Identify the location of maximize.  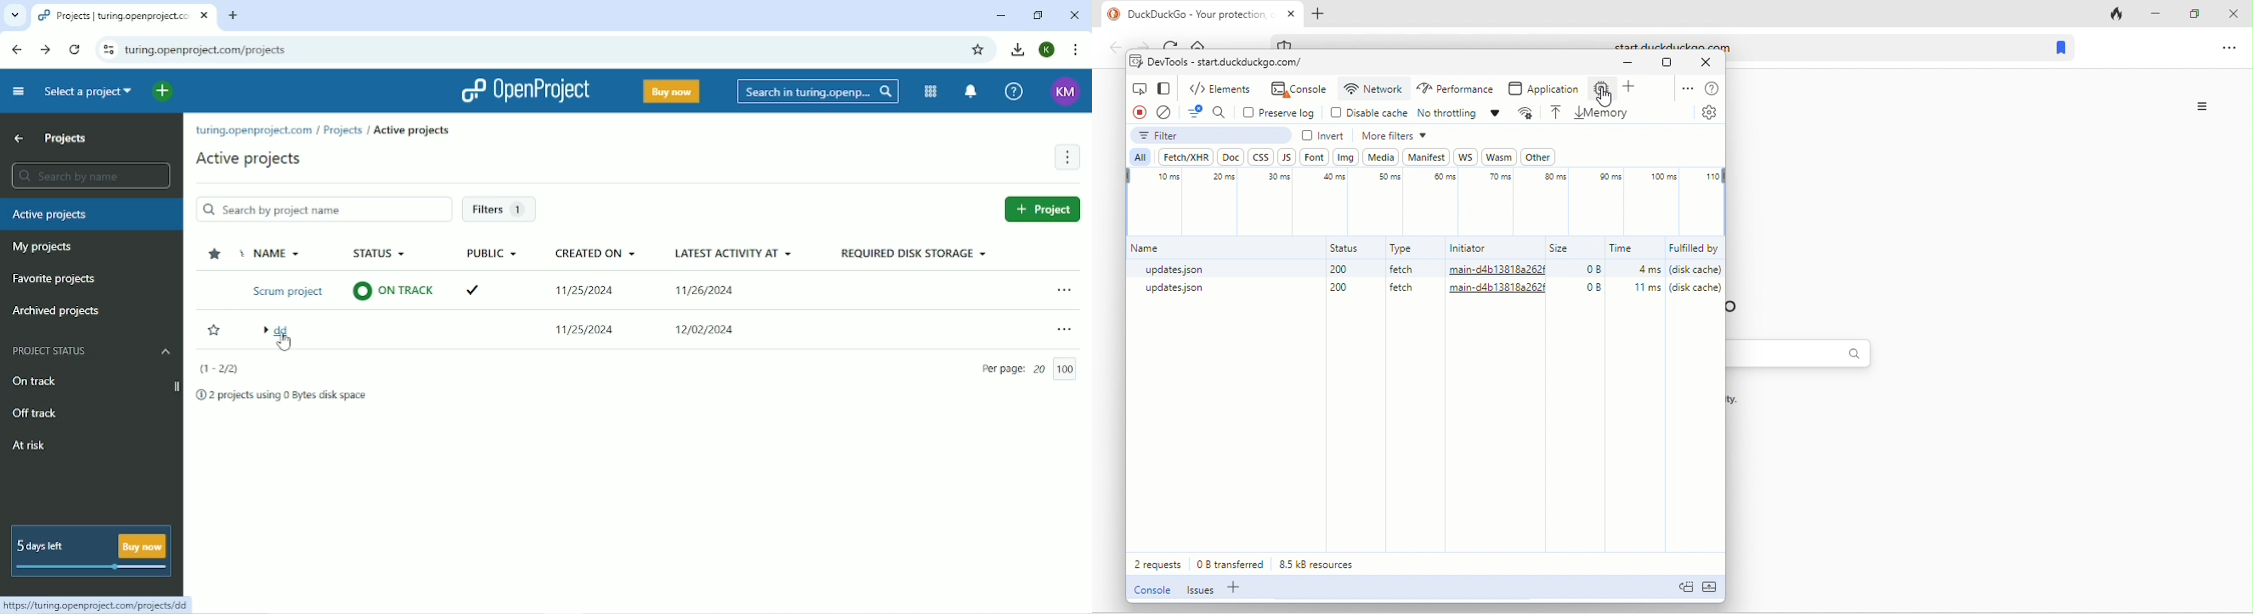
(2194, 13).